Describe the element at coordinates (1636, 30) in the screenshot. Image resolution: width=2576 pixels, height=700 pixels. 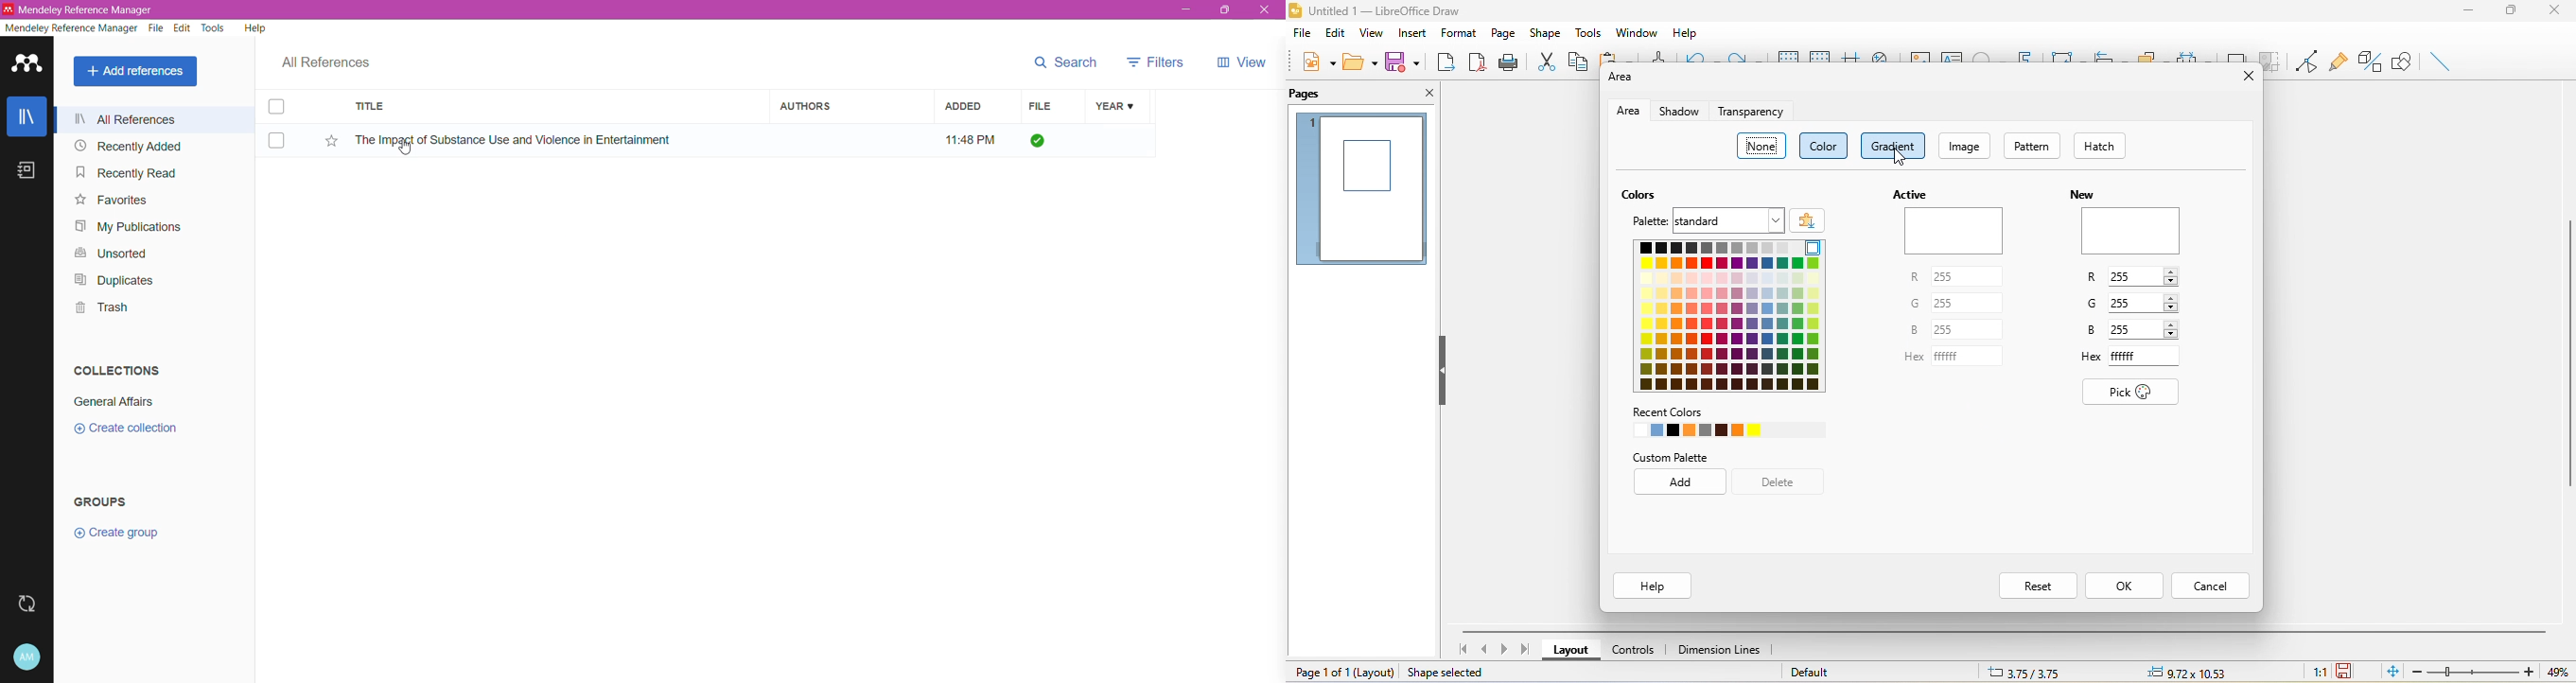
I see `window` at that location.